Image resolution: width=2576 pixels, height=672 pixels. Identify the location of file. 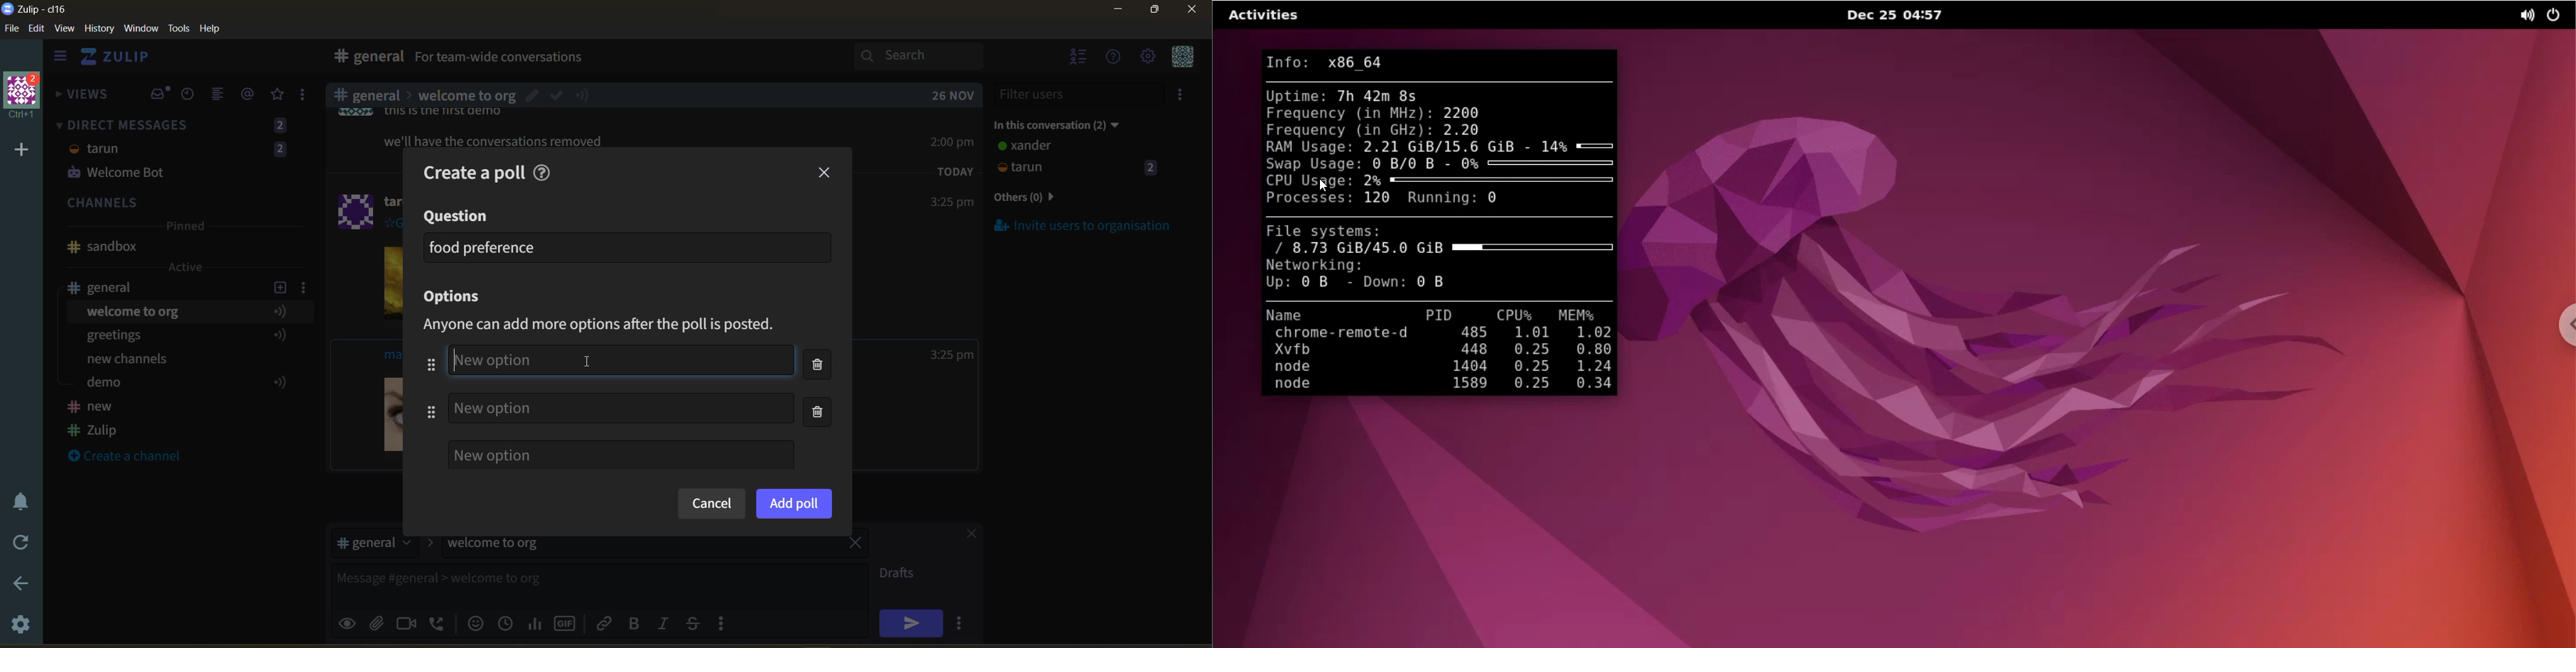
(13, 31).